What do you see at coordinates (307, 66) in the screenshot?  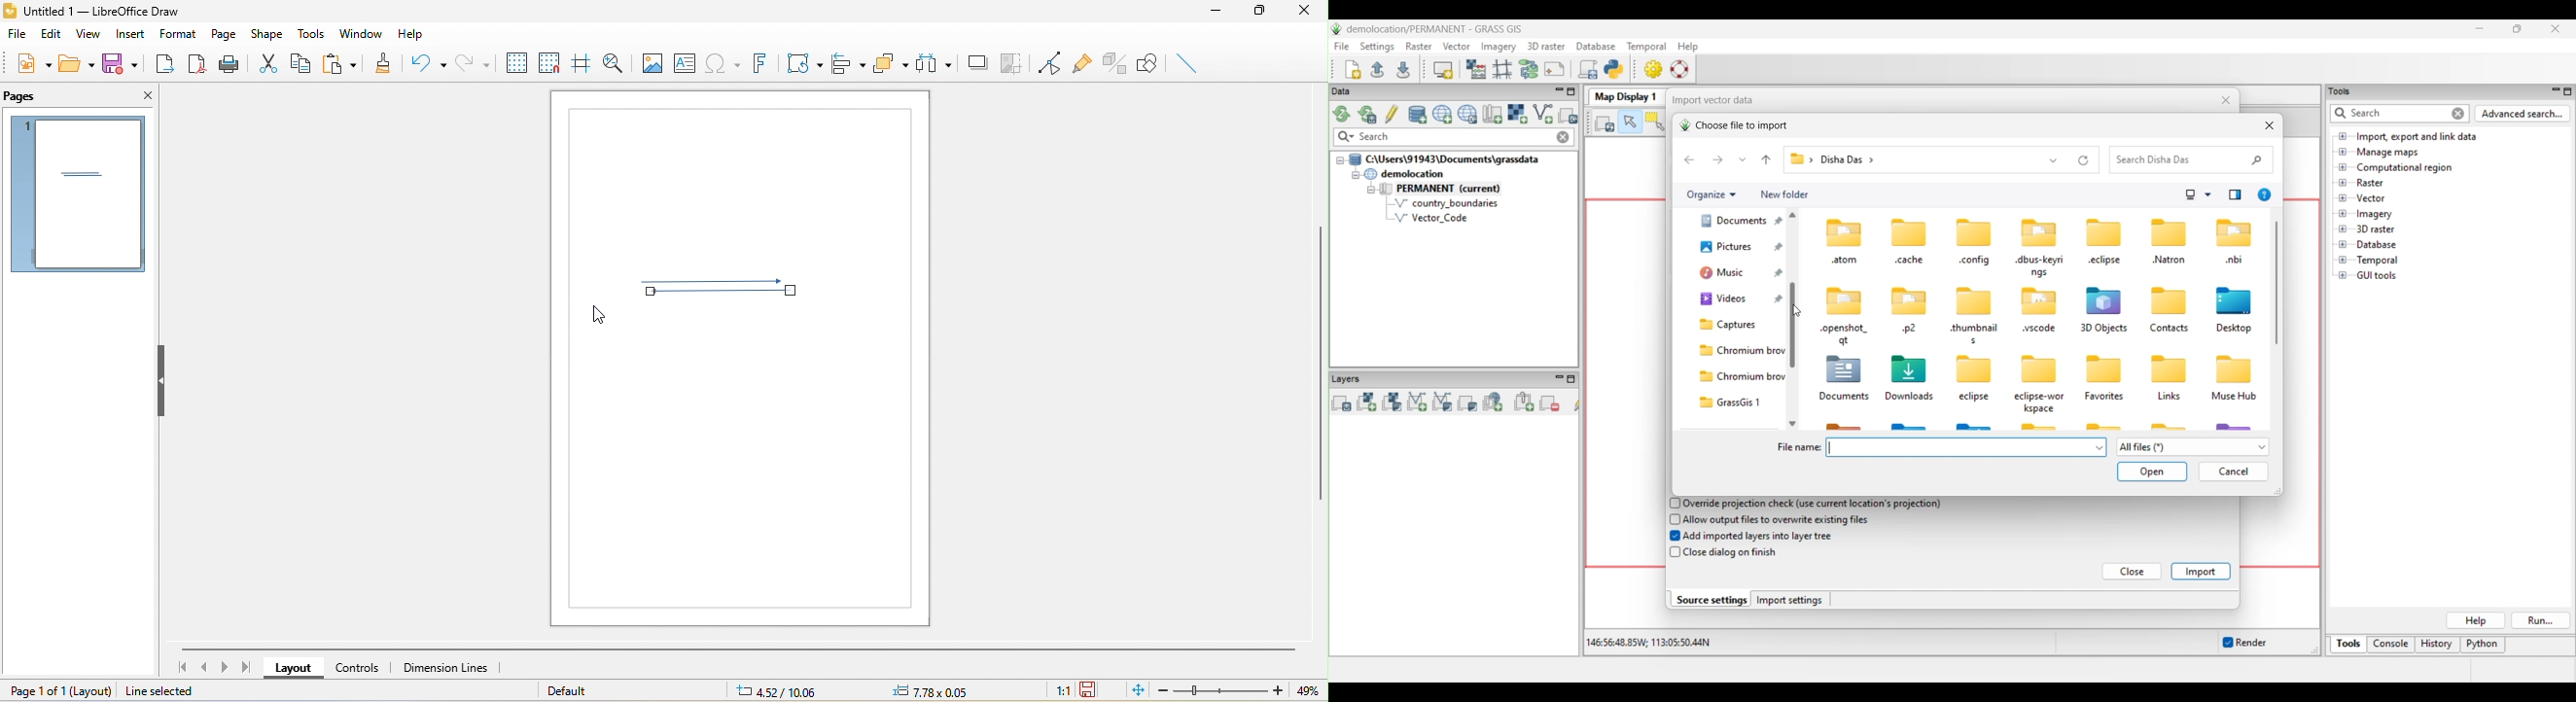 I see `copy` at bounding box center [307, 66].